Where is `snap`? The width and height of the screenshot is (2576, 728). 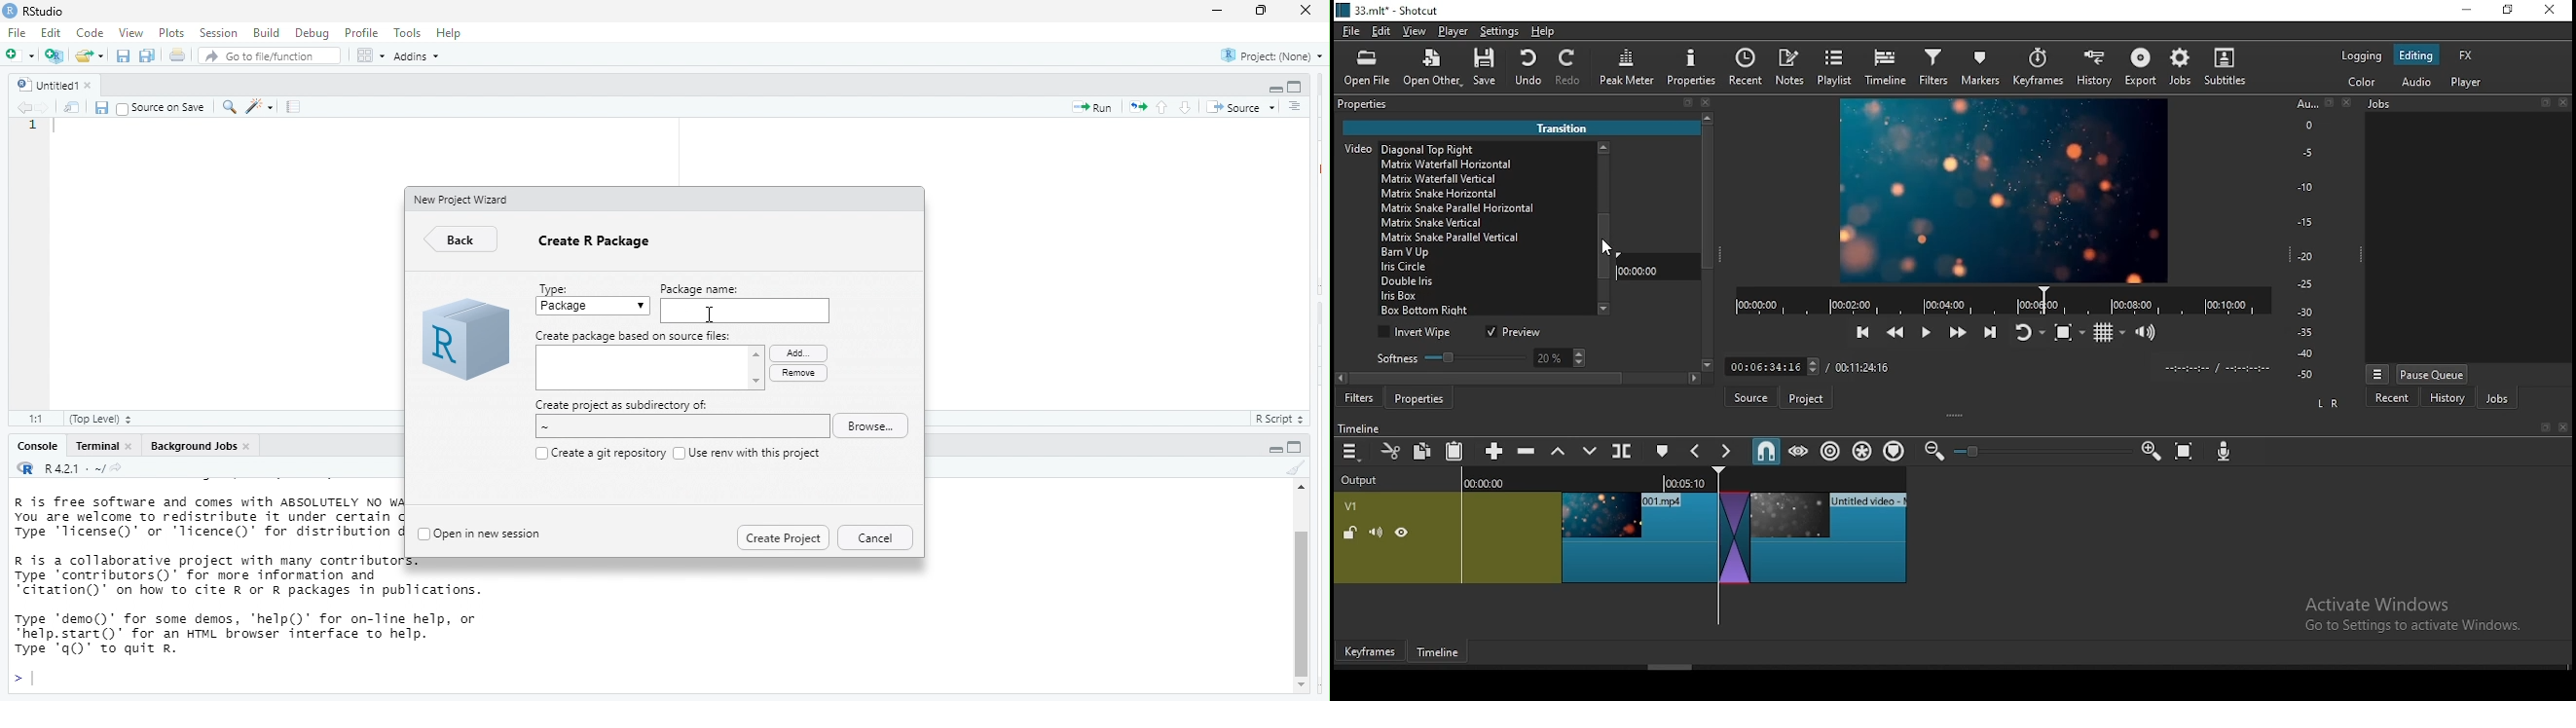 snap is located at coordinates (1765, 451).